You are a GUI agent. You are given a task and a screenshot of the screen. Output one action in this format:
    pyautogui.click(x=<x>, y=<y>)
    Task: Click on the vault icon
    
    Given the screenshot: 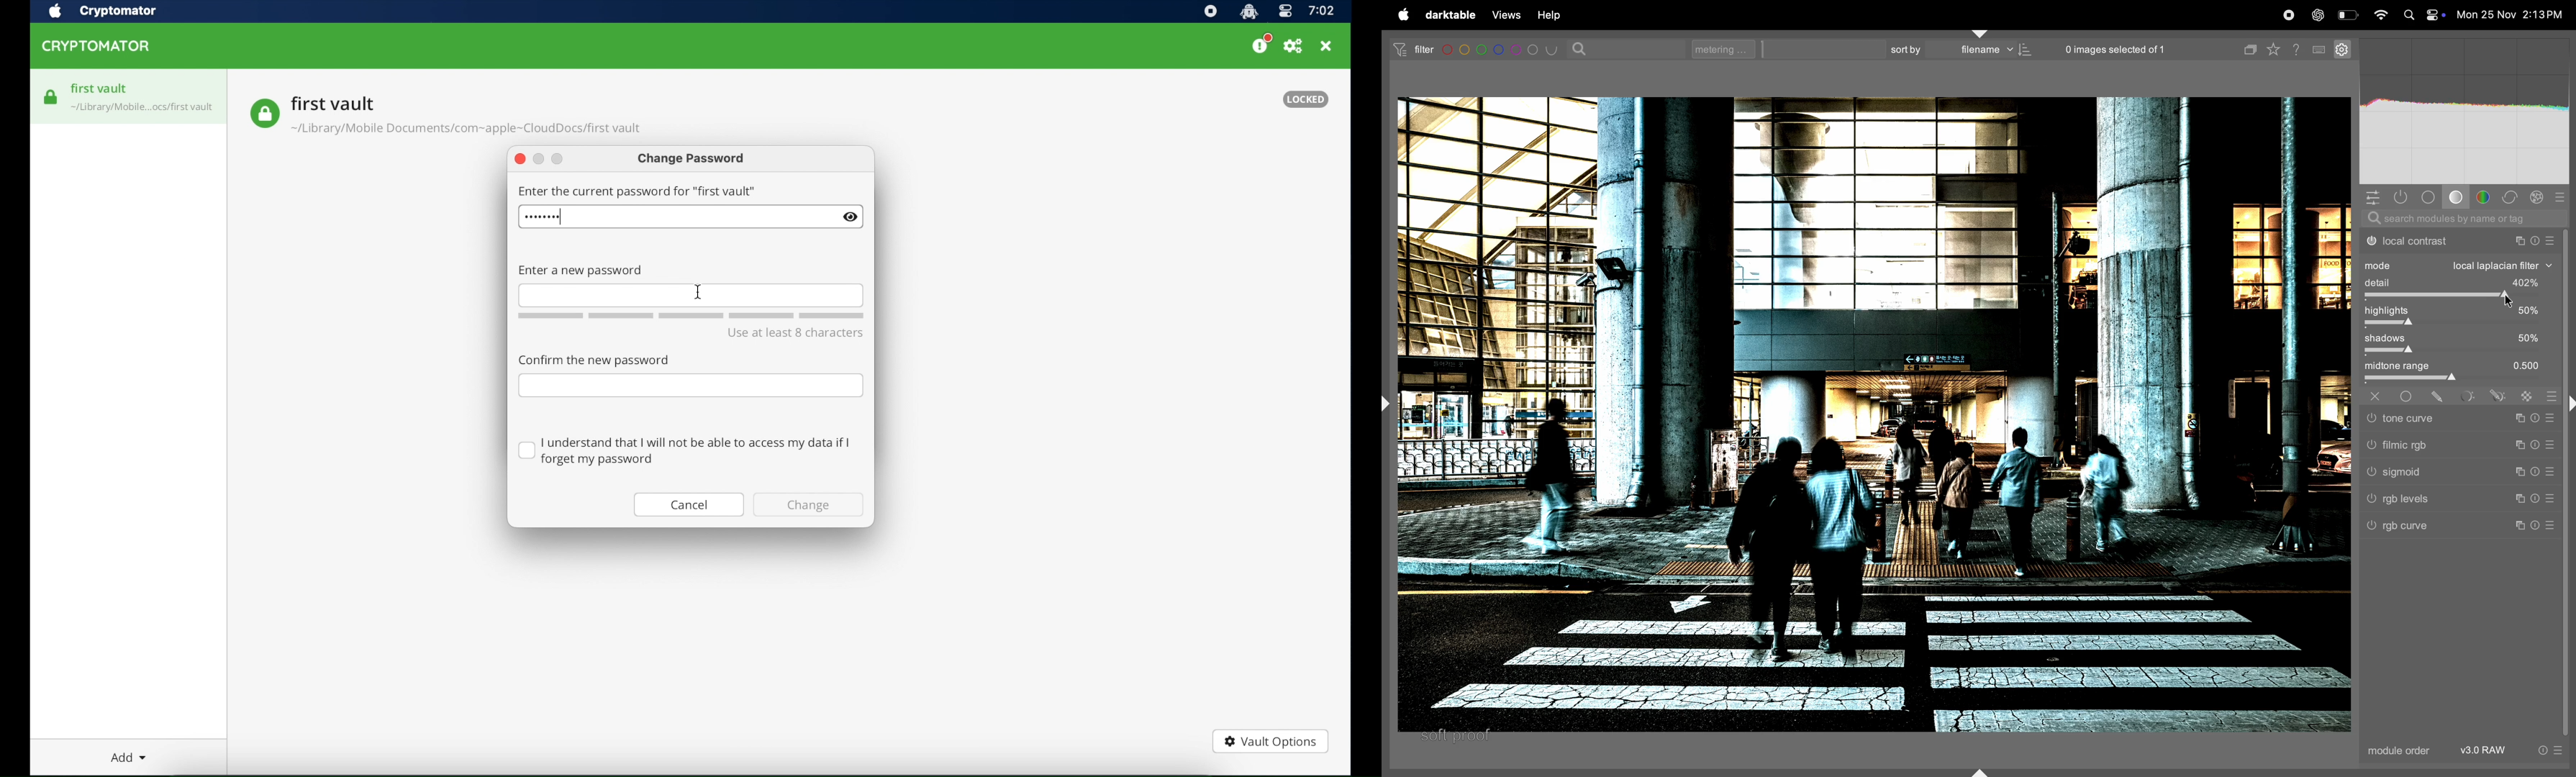 What is the action you would take?
    pyautogui.click(x=264, y=114)
    